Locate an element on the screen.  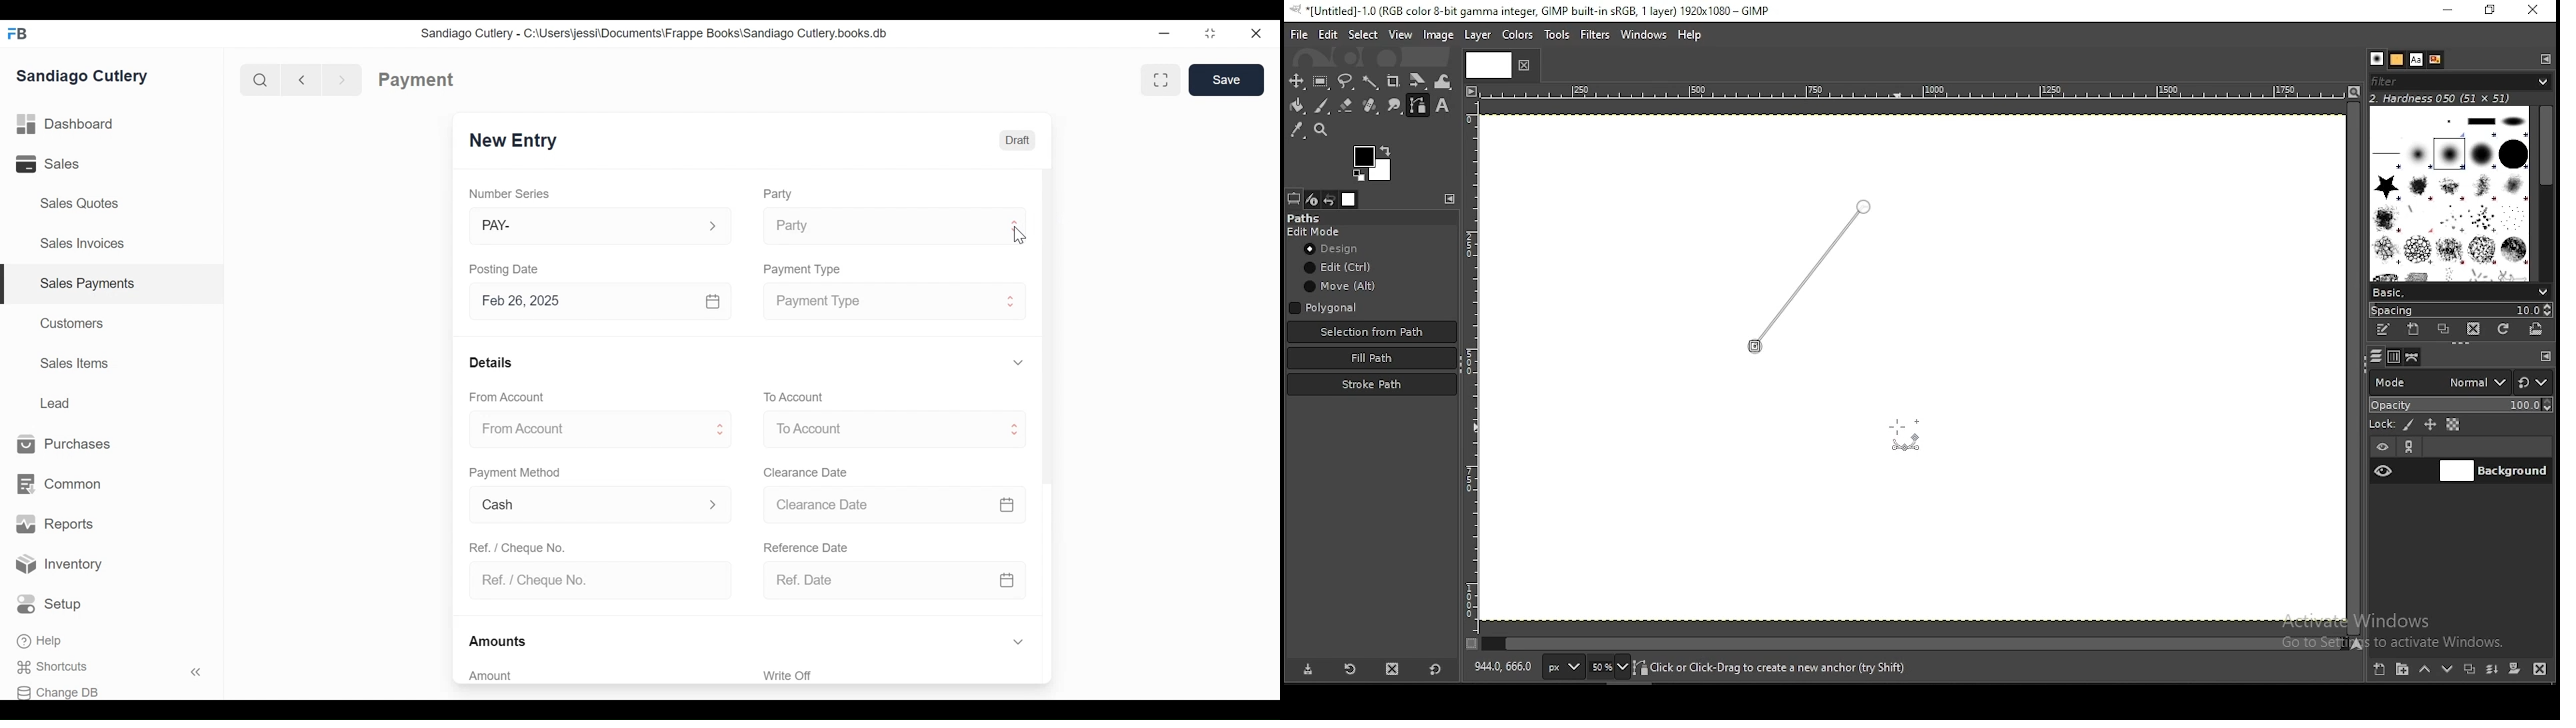
Customers is located at coordinates (73, 323).